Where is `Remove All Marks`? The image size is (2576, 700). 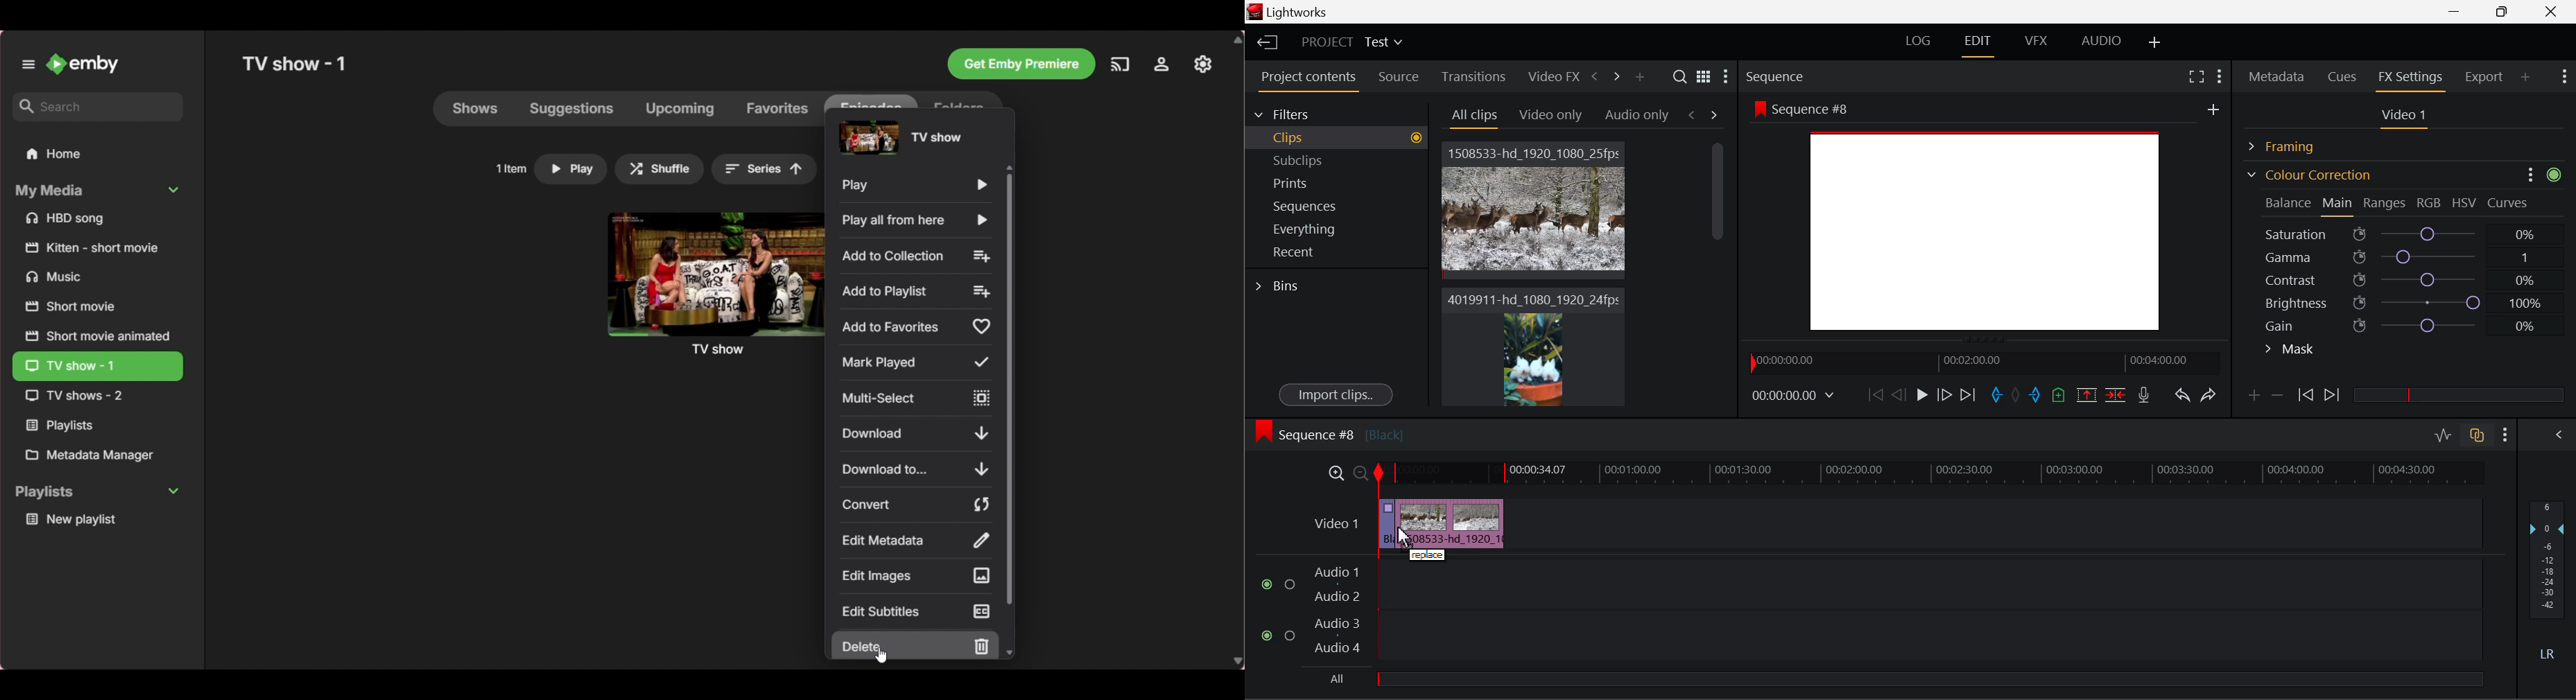
Remove All Marks is located at coordinates (2017, 396).